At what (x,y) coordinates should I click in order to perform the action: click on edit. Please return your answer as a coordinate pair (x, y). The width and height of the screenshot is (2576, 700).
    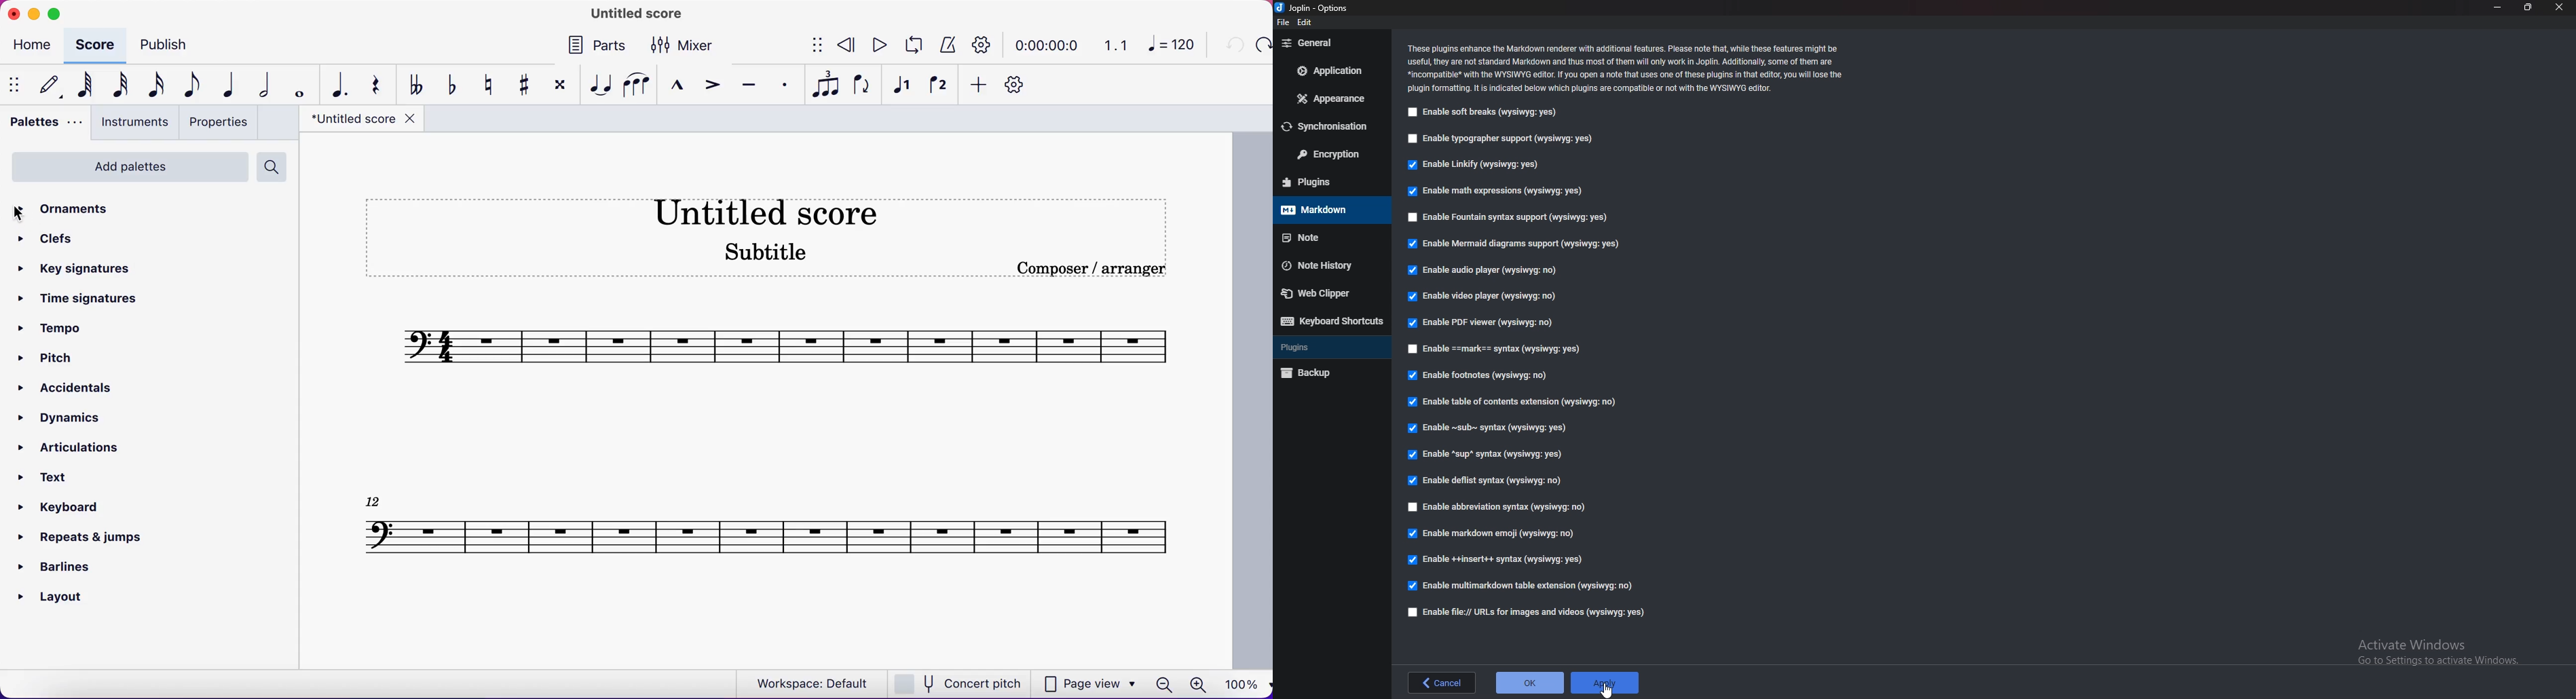
    Looking at the image, I should click on (1305, 23).